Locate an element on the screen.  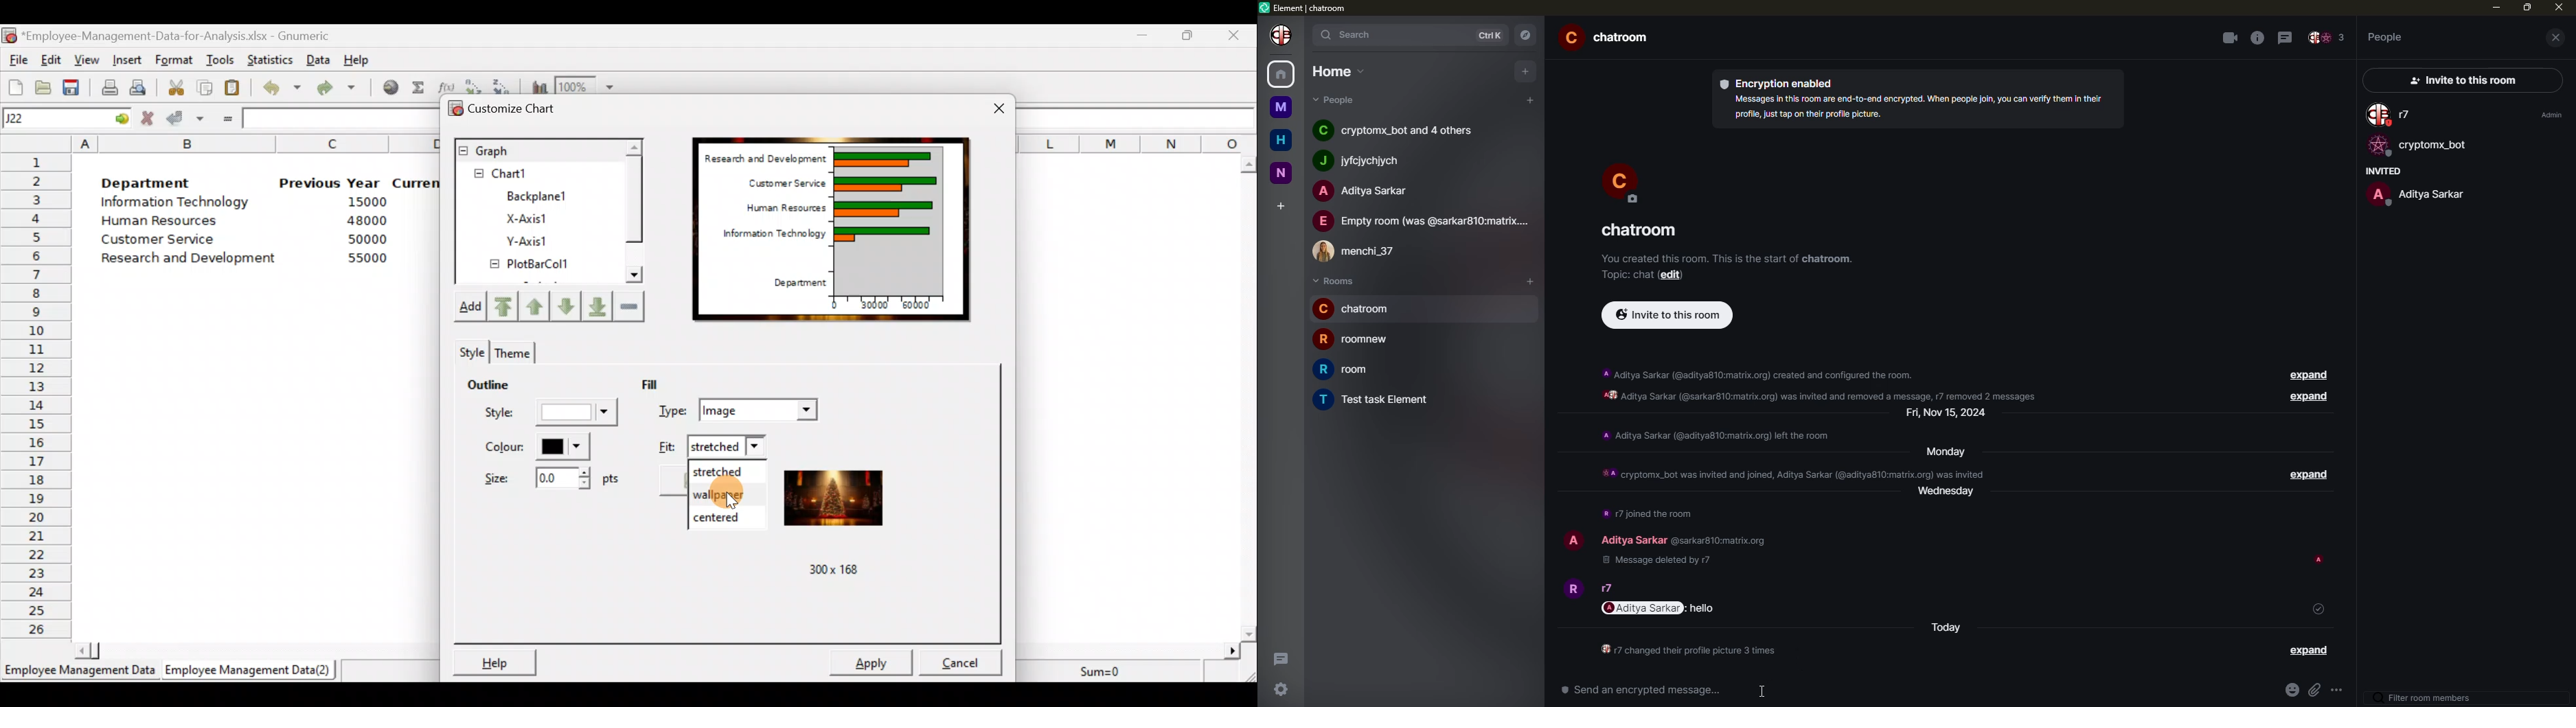
Redo undone action is located at coordinates (343, 89).